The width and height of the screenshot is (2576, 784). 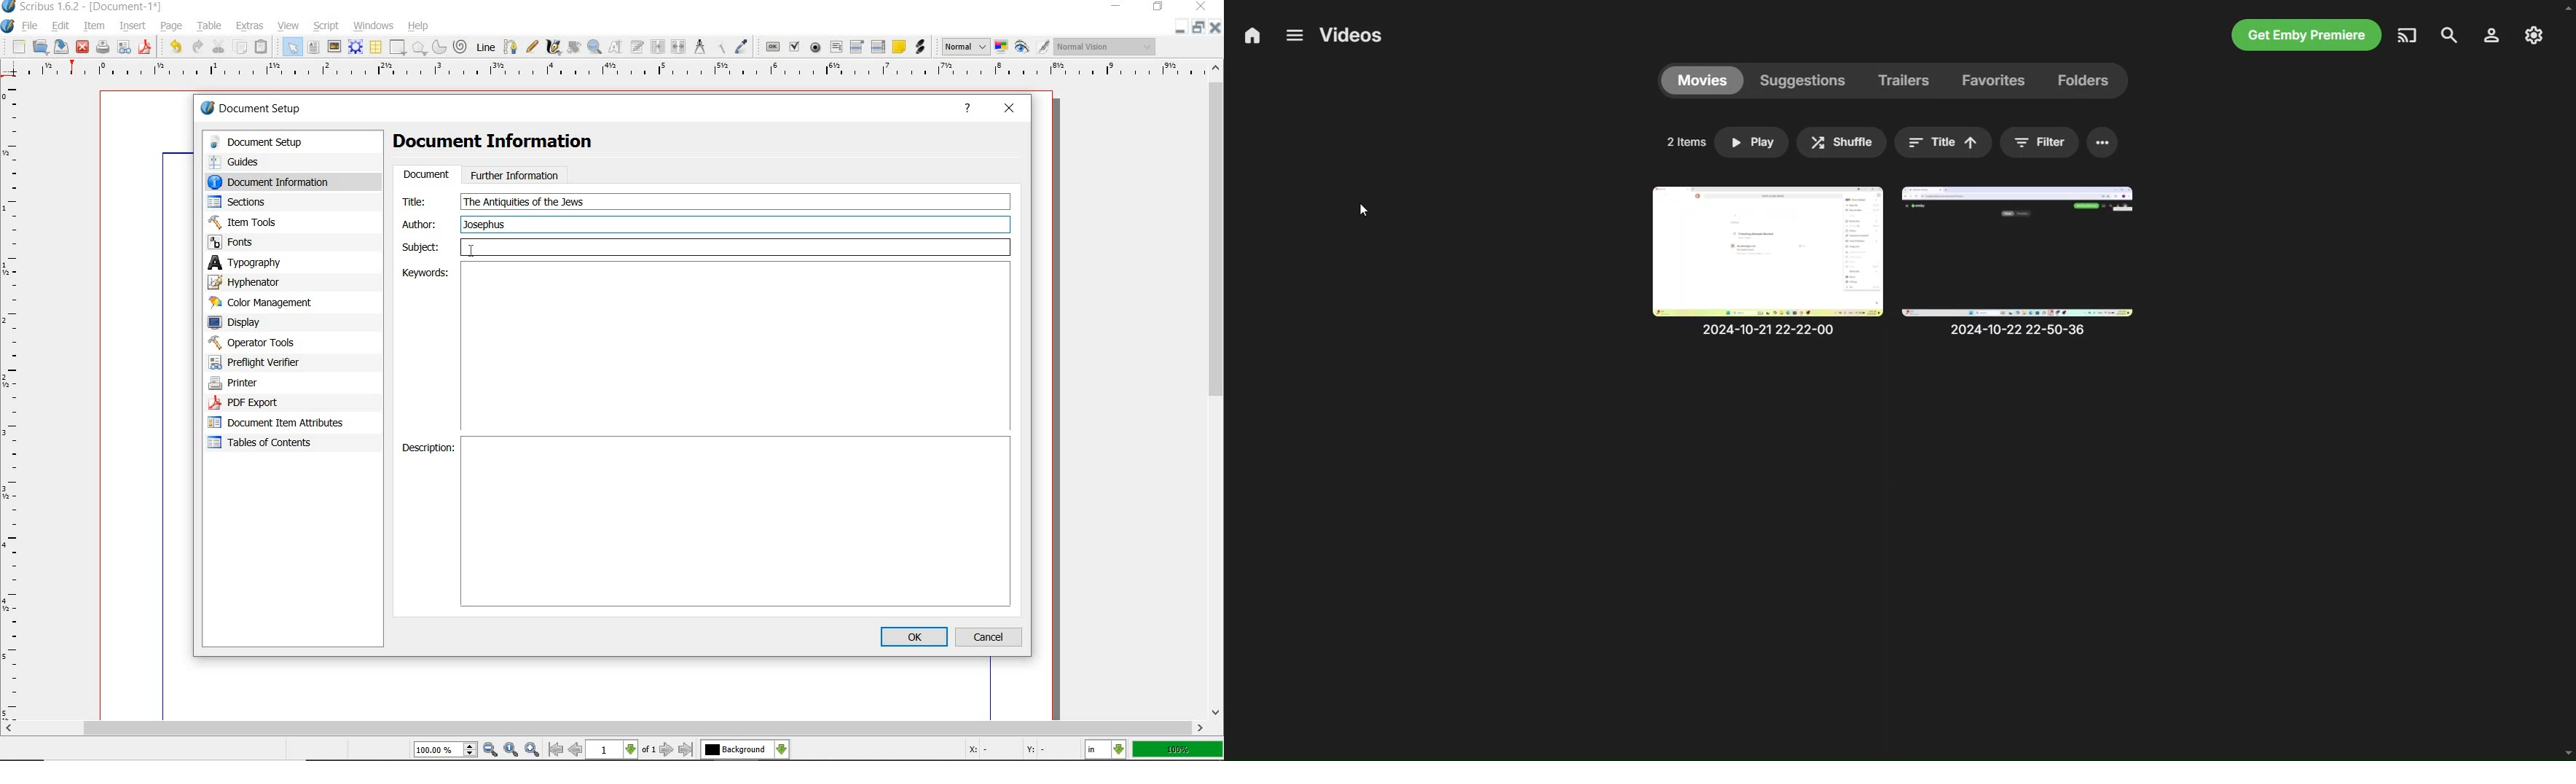 What do you see at coordinates (796, 46) in the screenshot?
I see `pdf check box` at bounding box center [796, 46].